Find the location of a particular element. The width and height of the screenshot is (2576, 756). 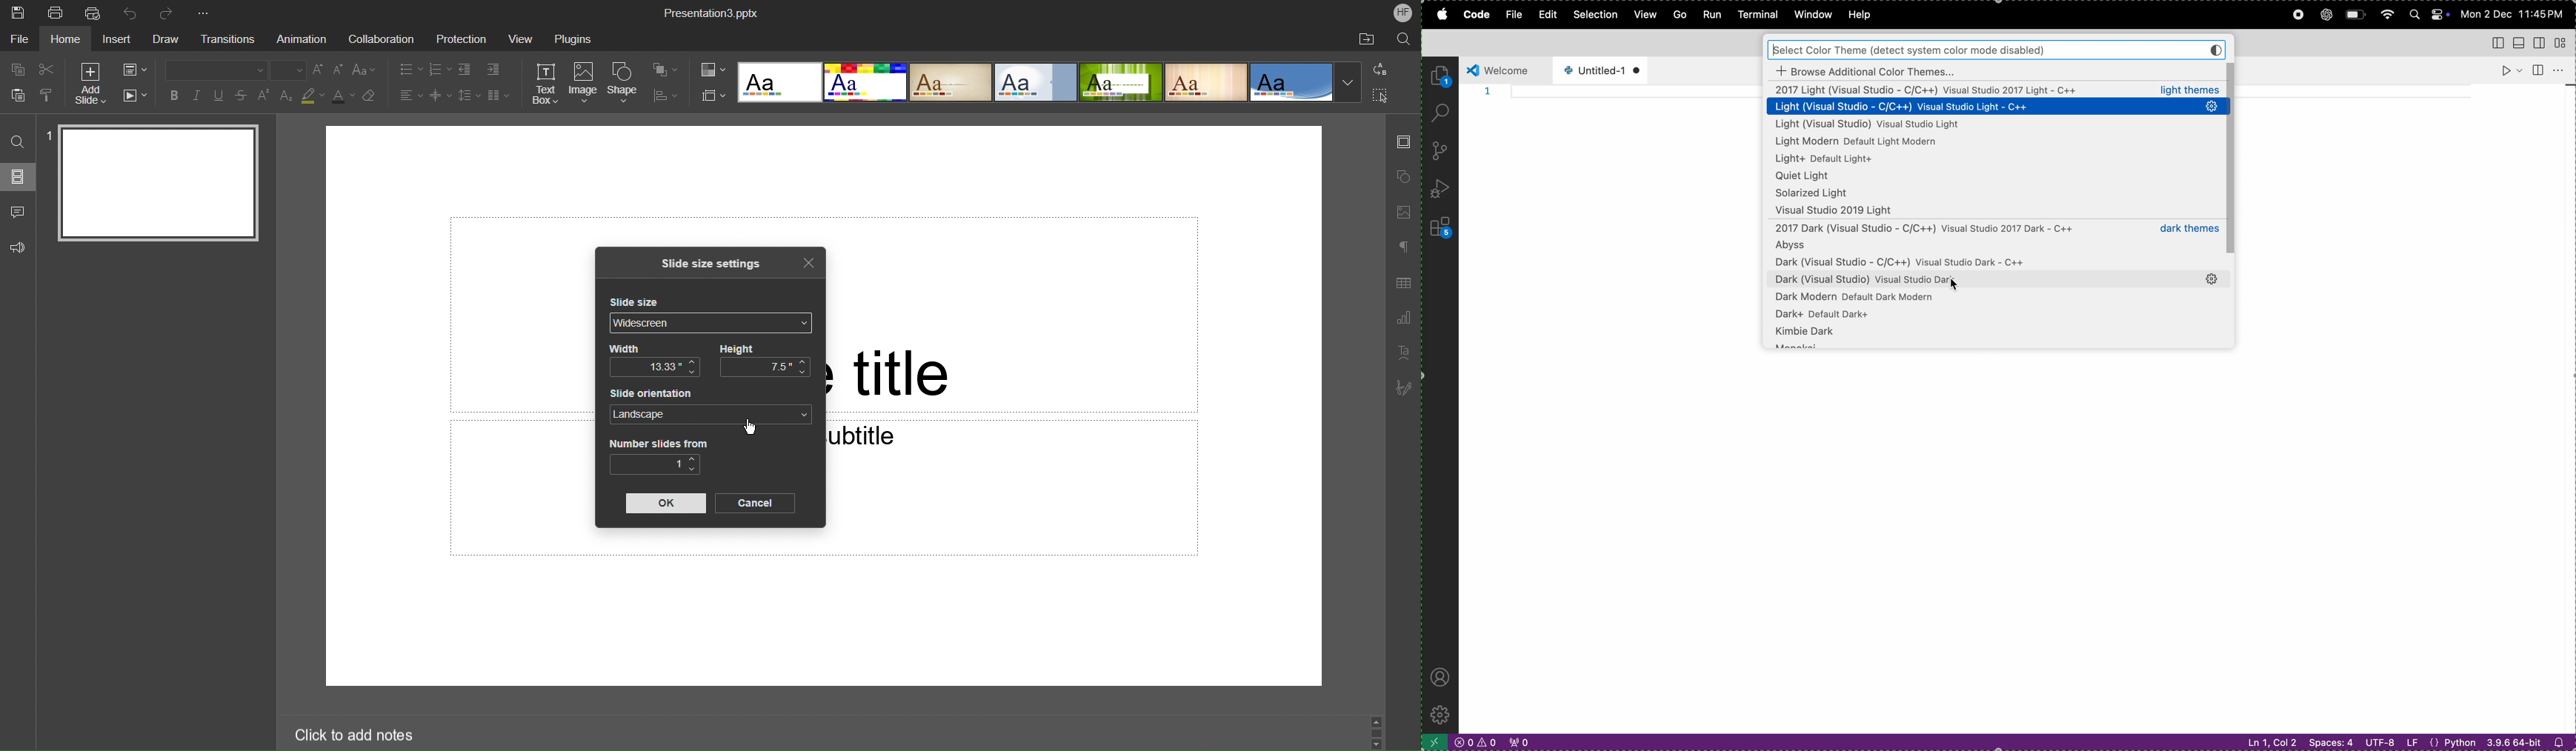

Add Slide is located at coordinates (88, 83).